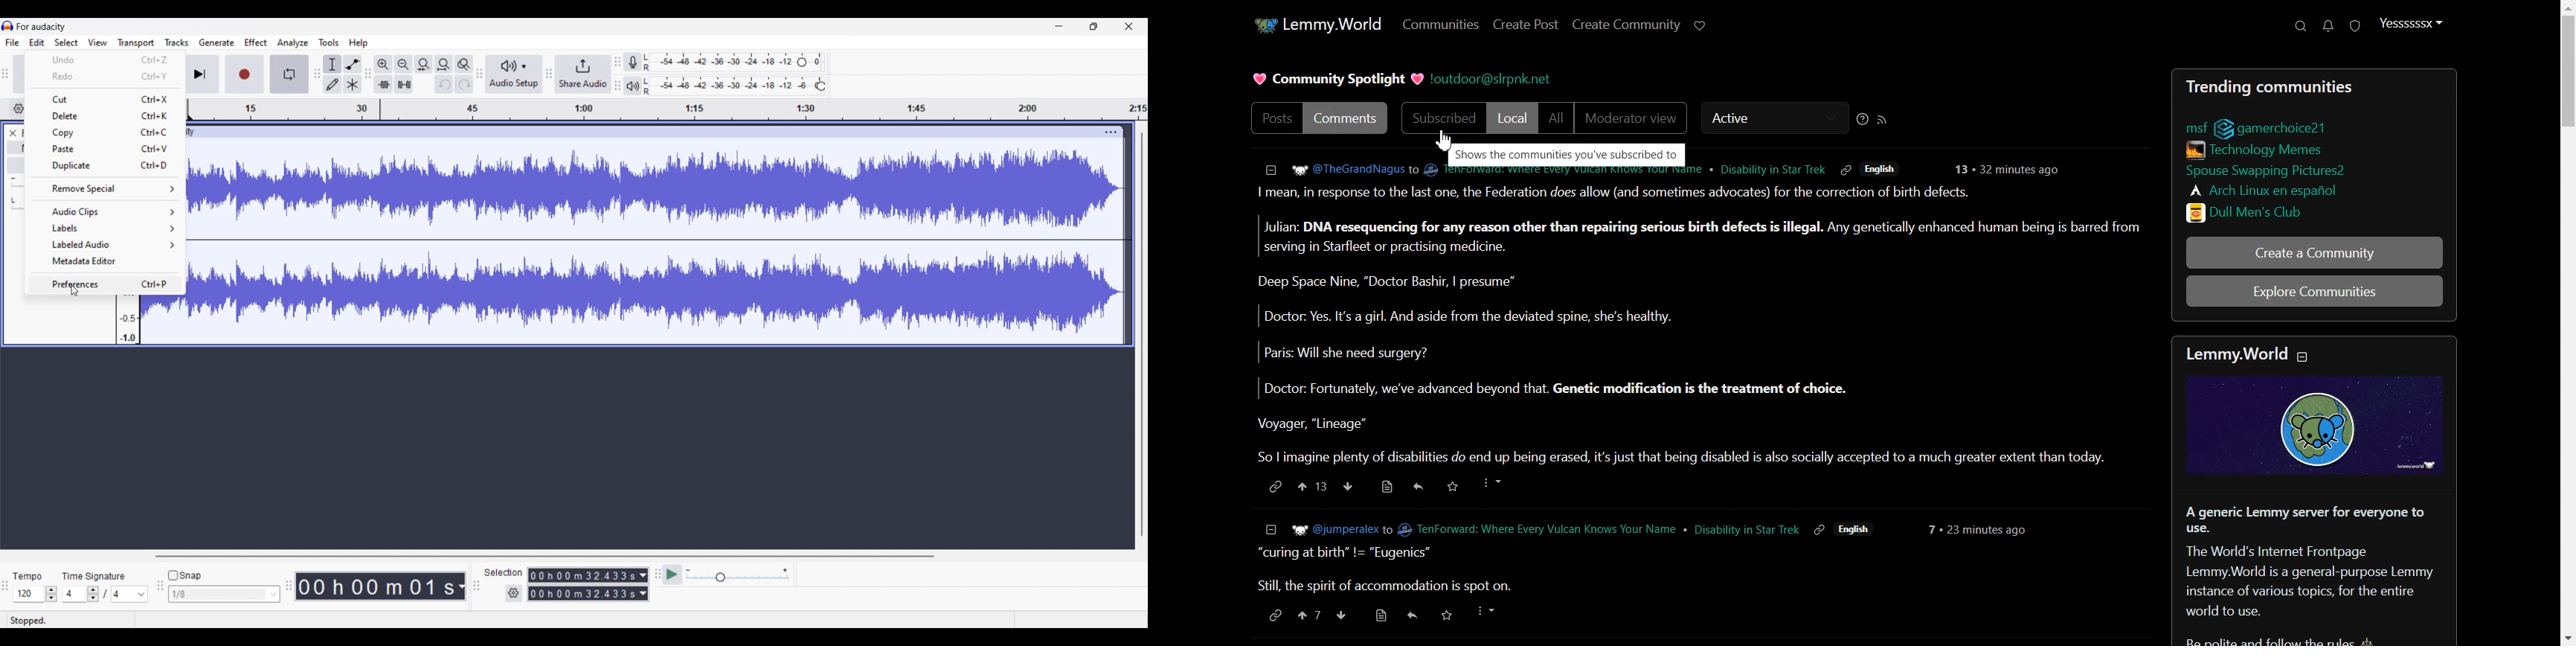 This screenshot has height=672, width=2576. Describe the element at coordinates (1274, 118) in the screenshot. I see `Posts` at that location.